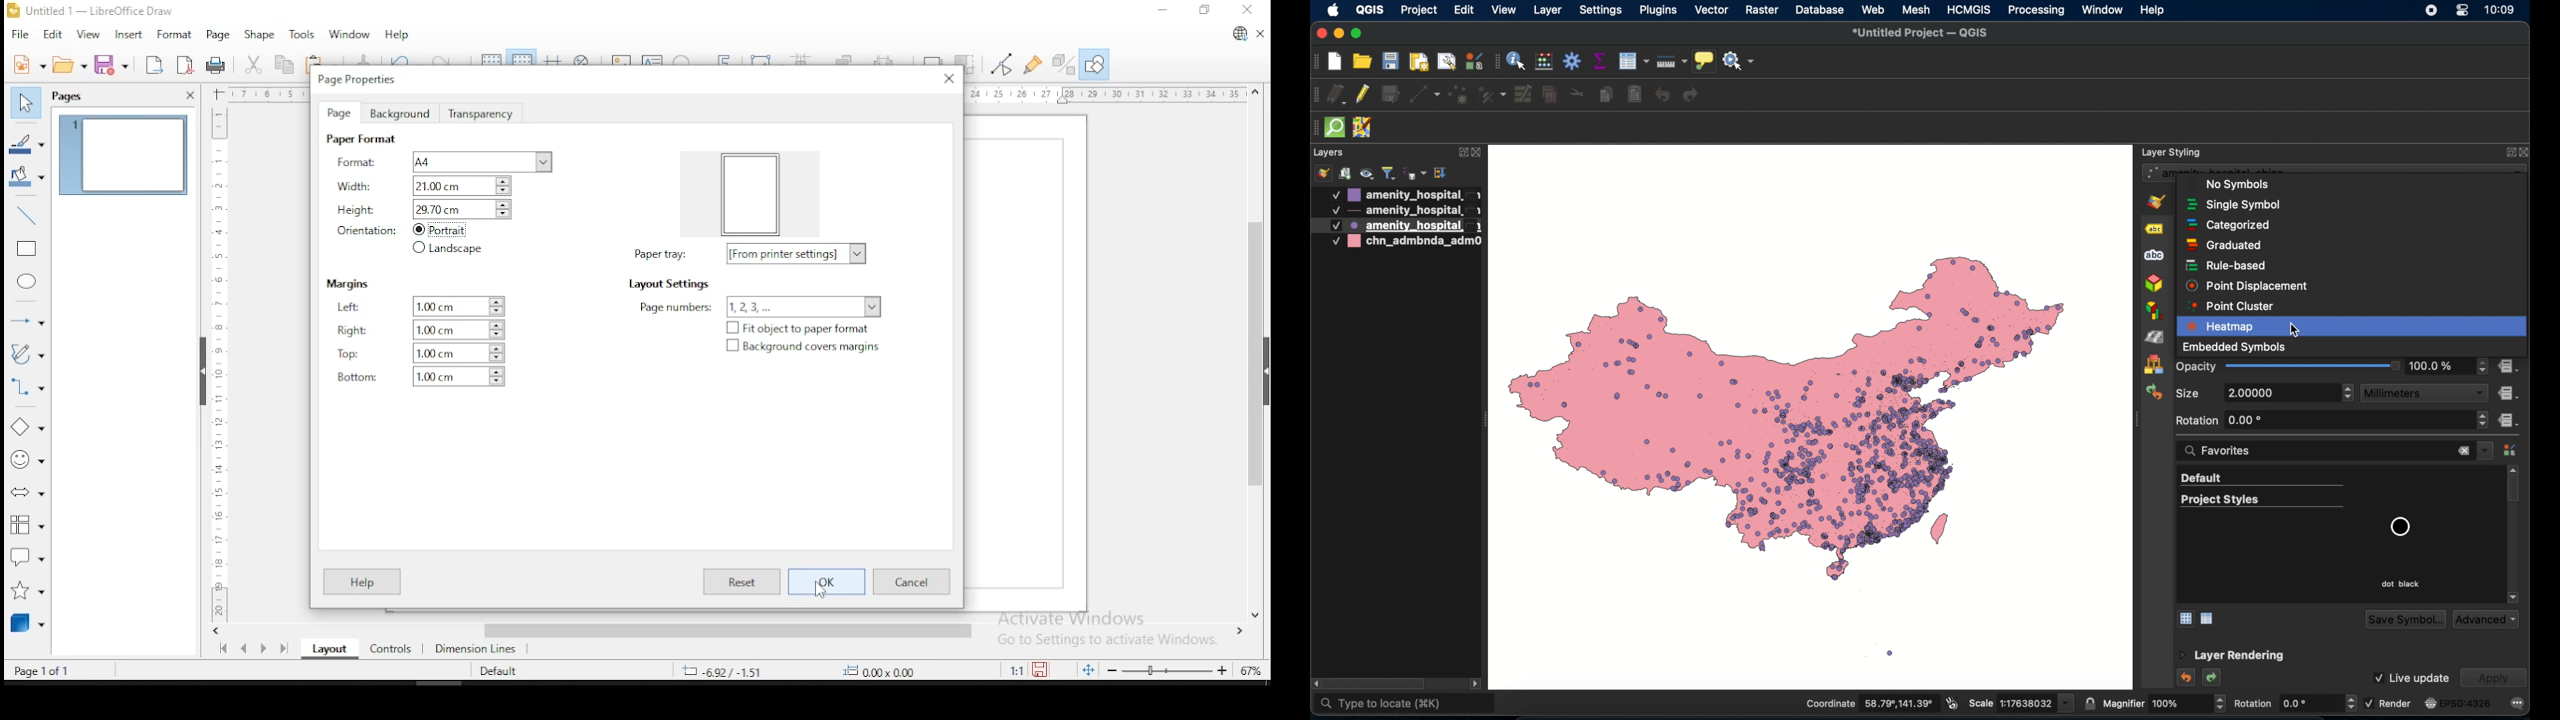  What do you see at coordinates (2185, 677) in the screenshot?
I see `undo` at bounding box center [2185, 677].